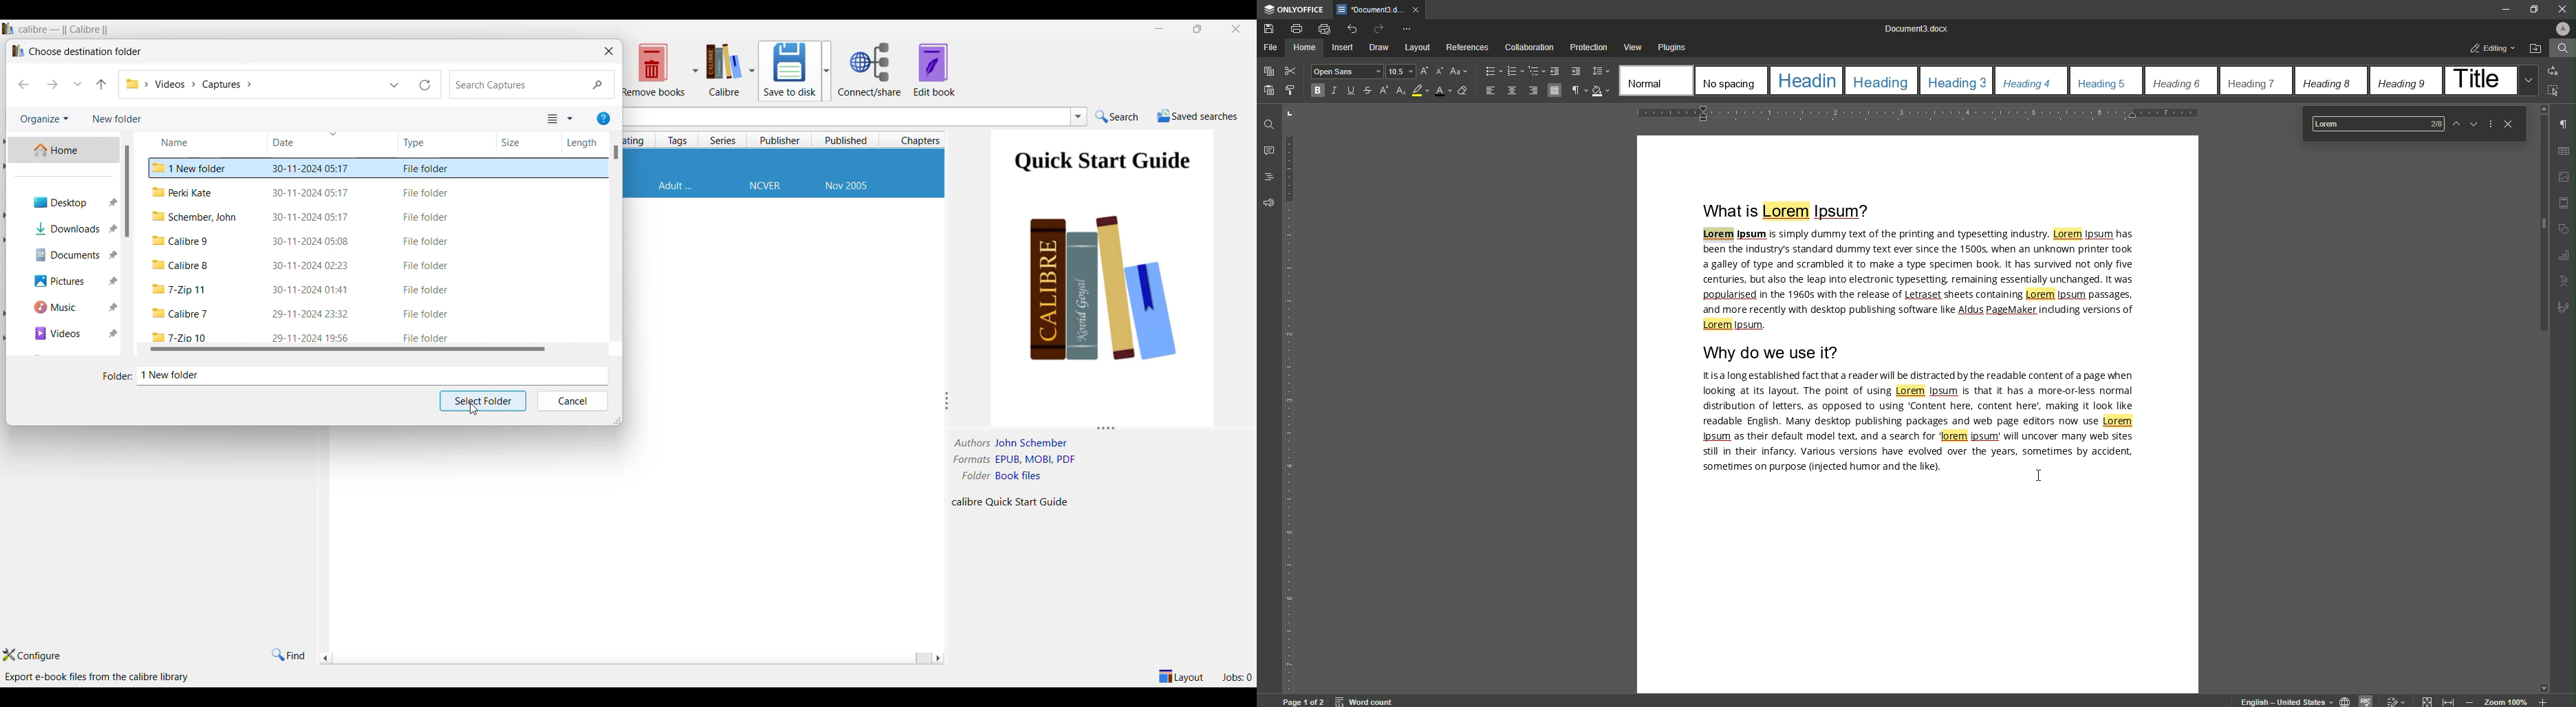  I want to click on Document 0, so click(1917, 29).